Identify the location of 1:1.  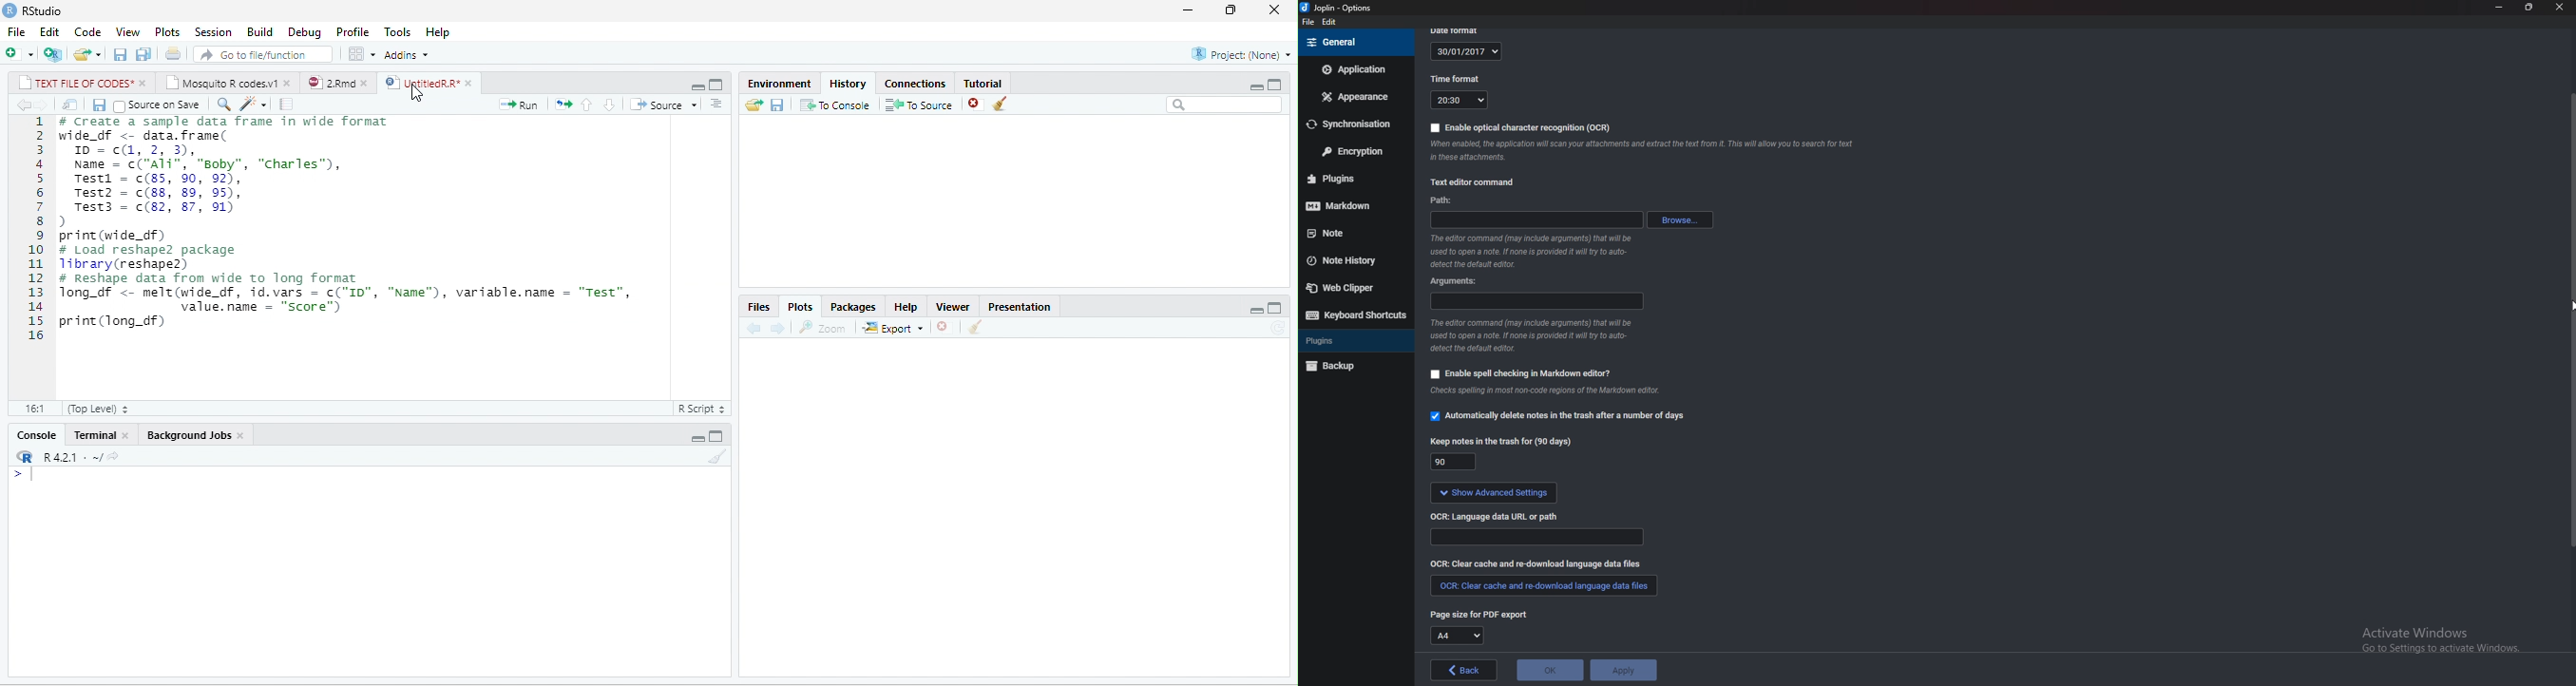
(33, 409).